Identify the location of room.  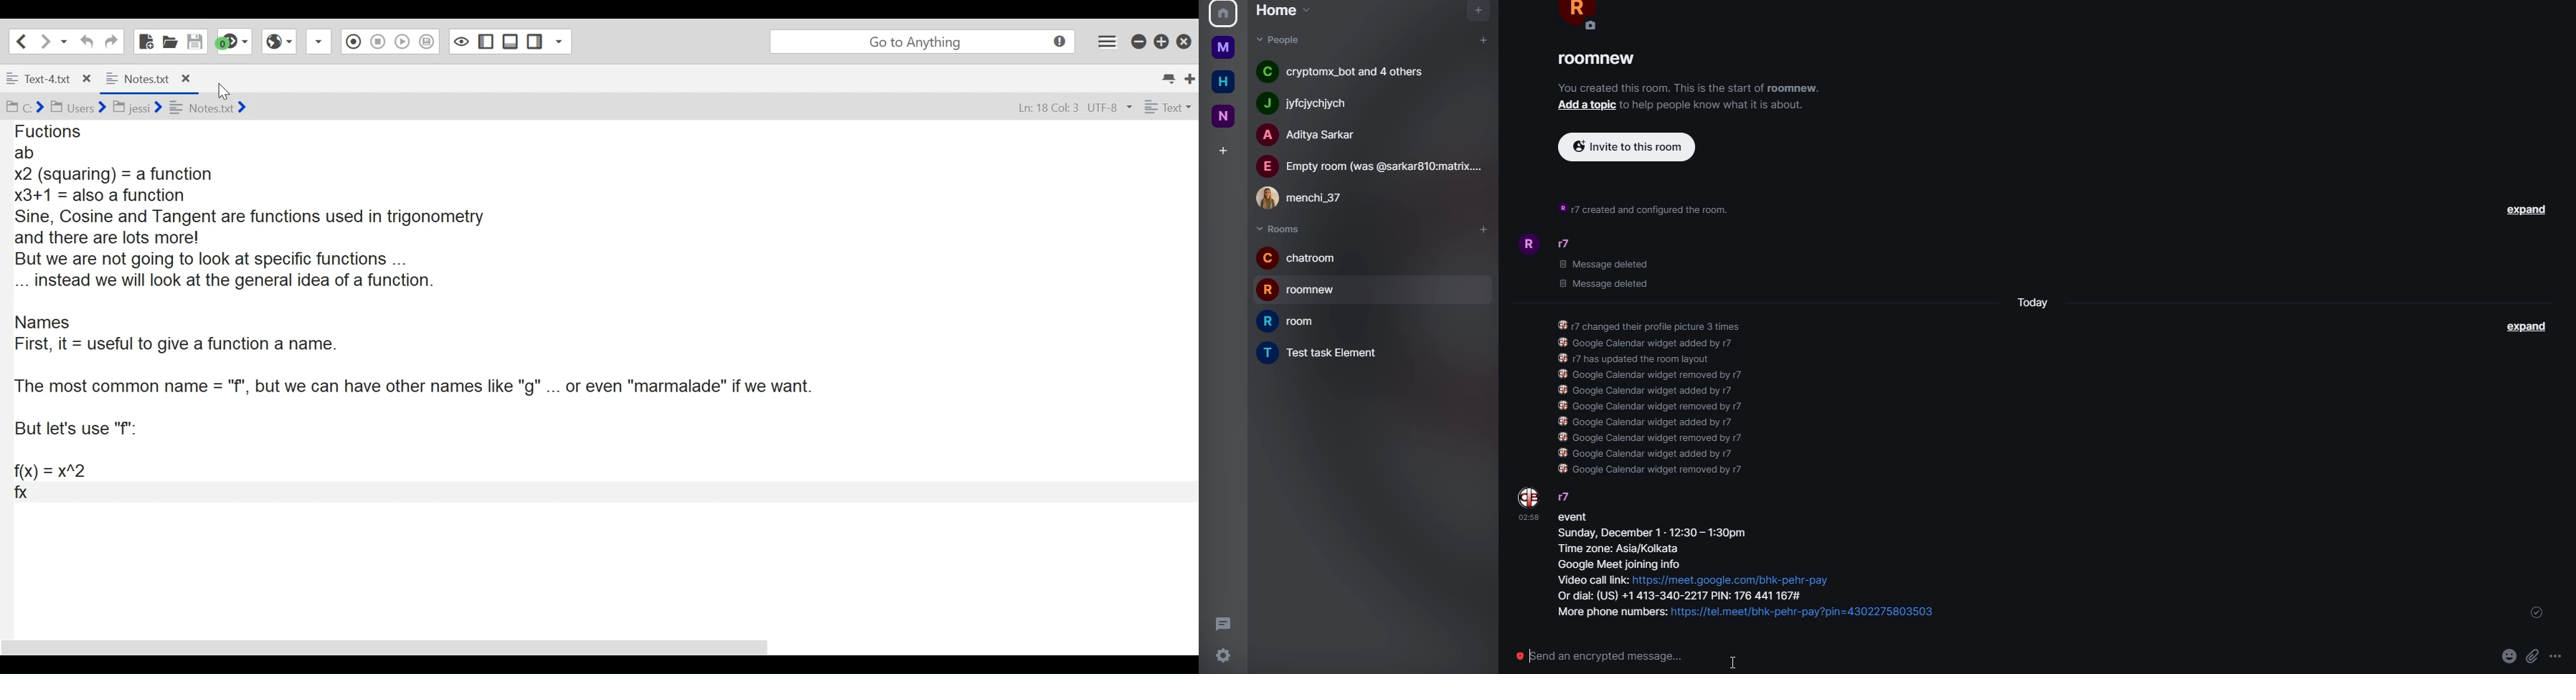
(1305, 290).